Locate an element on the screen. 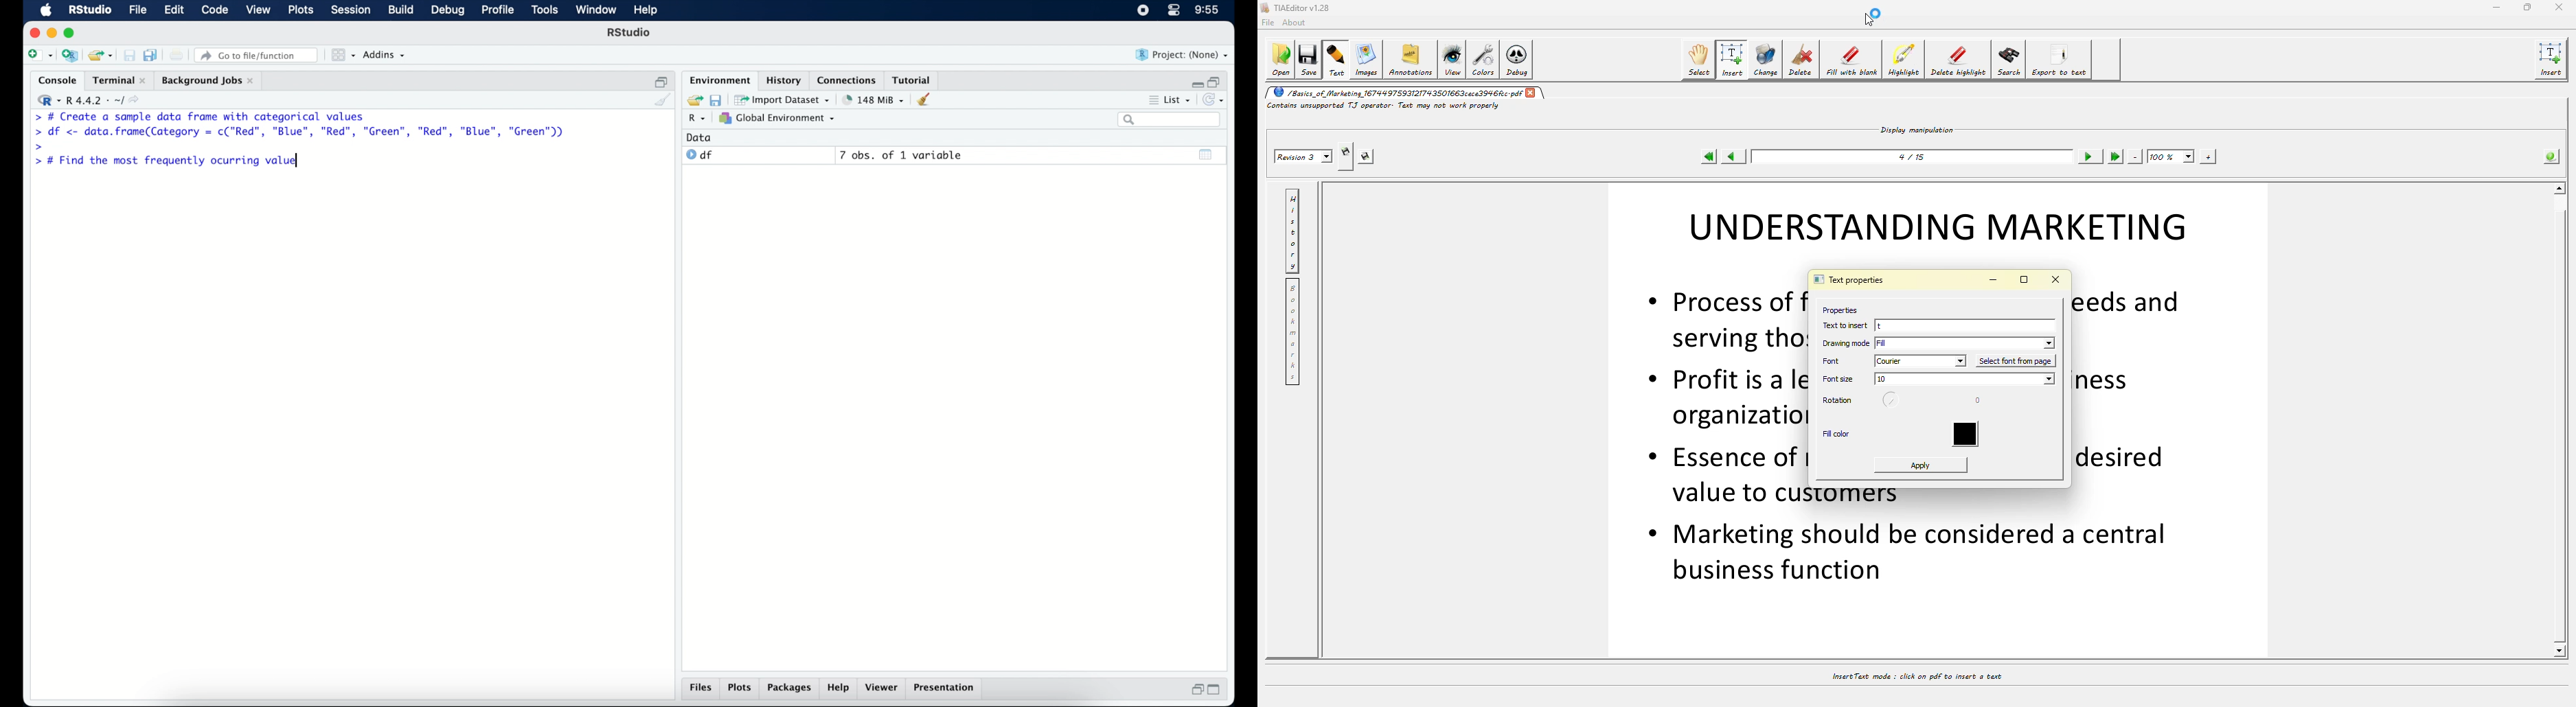 The width and height of the screenshot is (2576, 728). project (none) is located at coordinates (1182, 54).